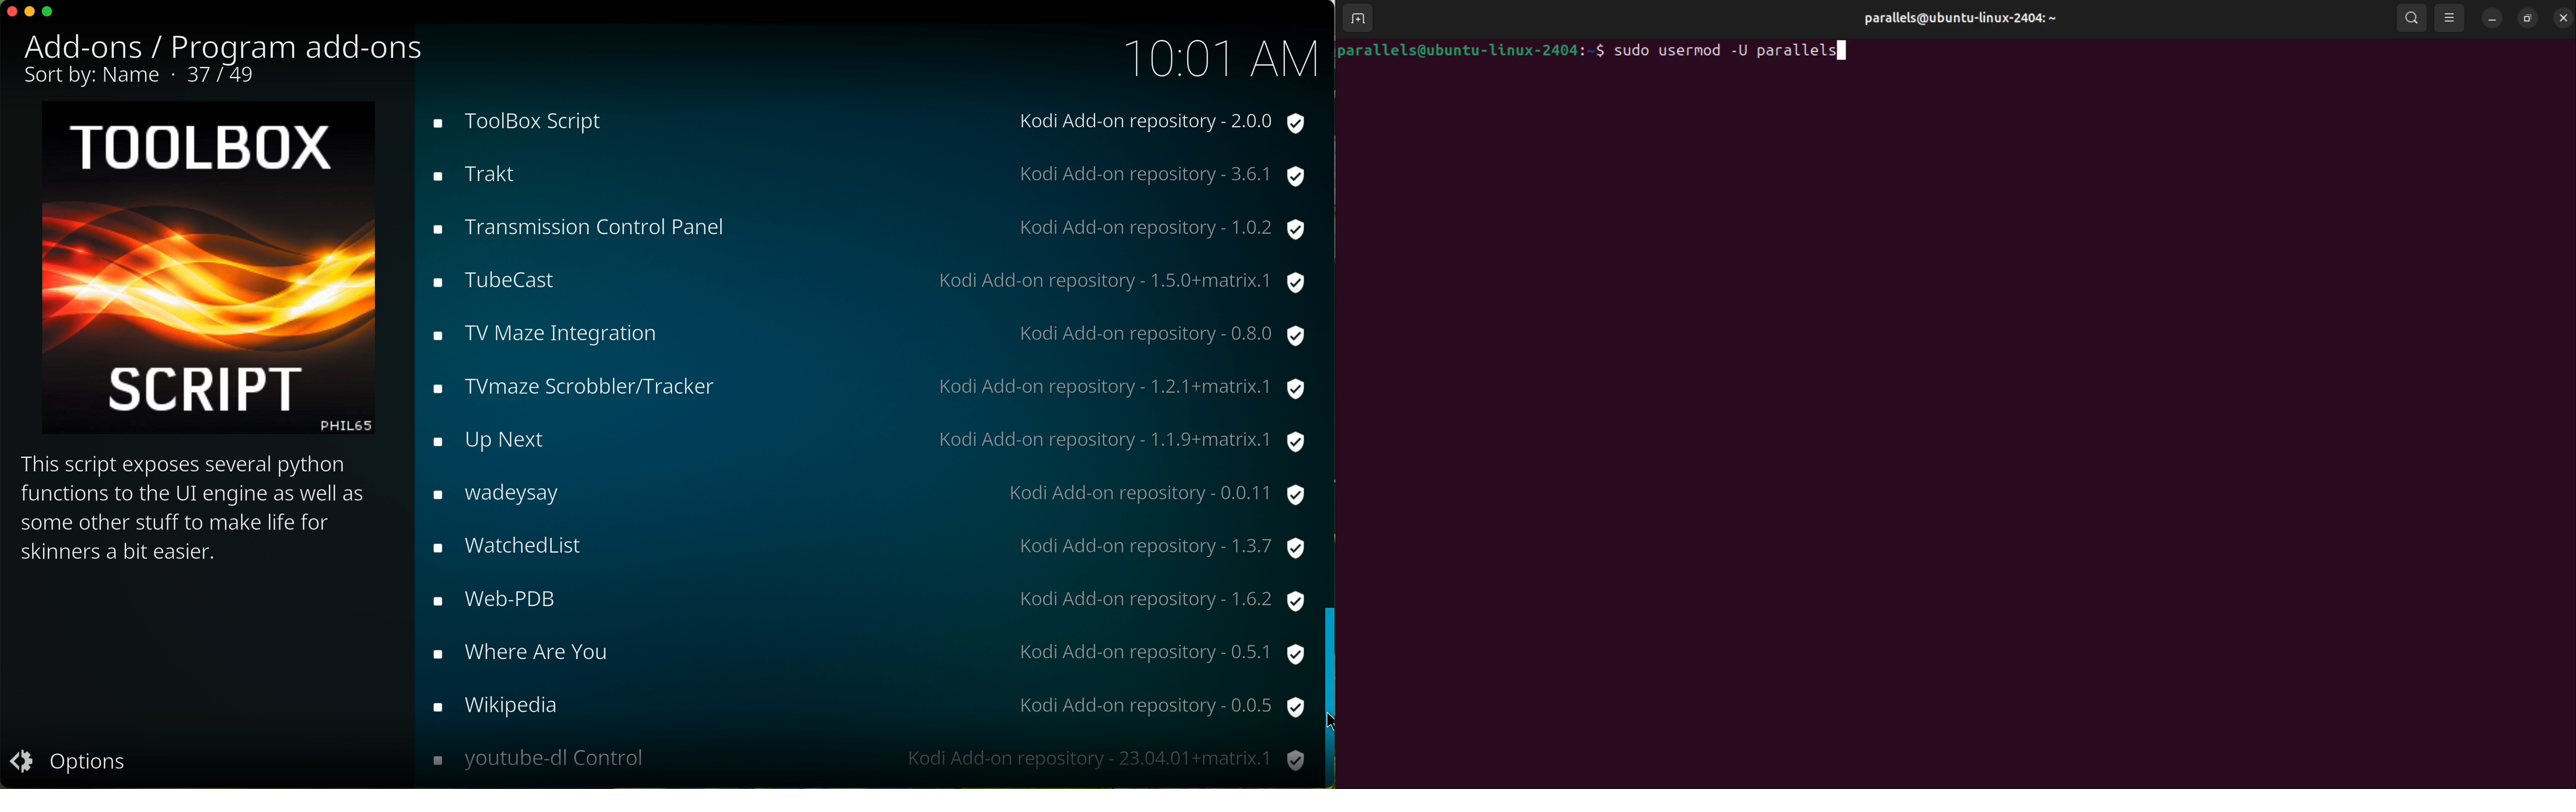 The image size is (2576, 812). Describe the element at coordinates (863, 170) in the screenshot. I see `trakt` at that location.